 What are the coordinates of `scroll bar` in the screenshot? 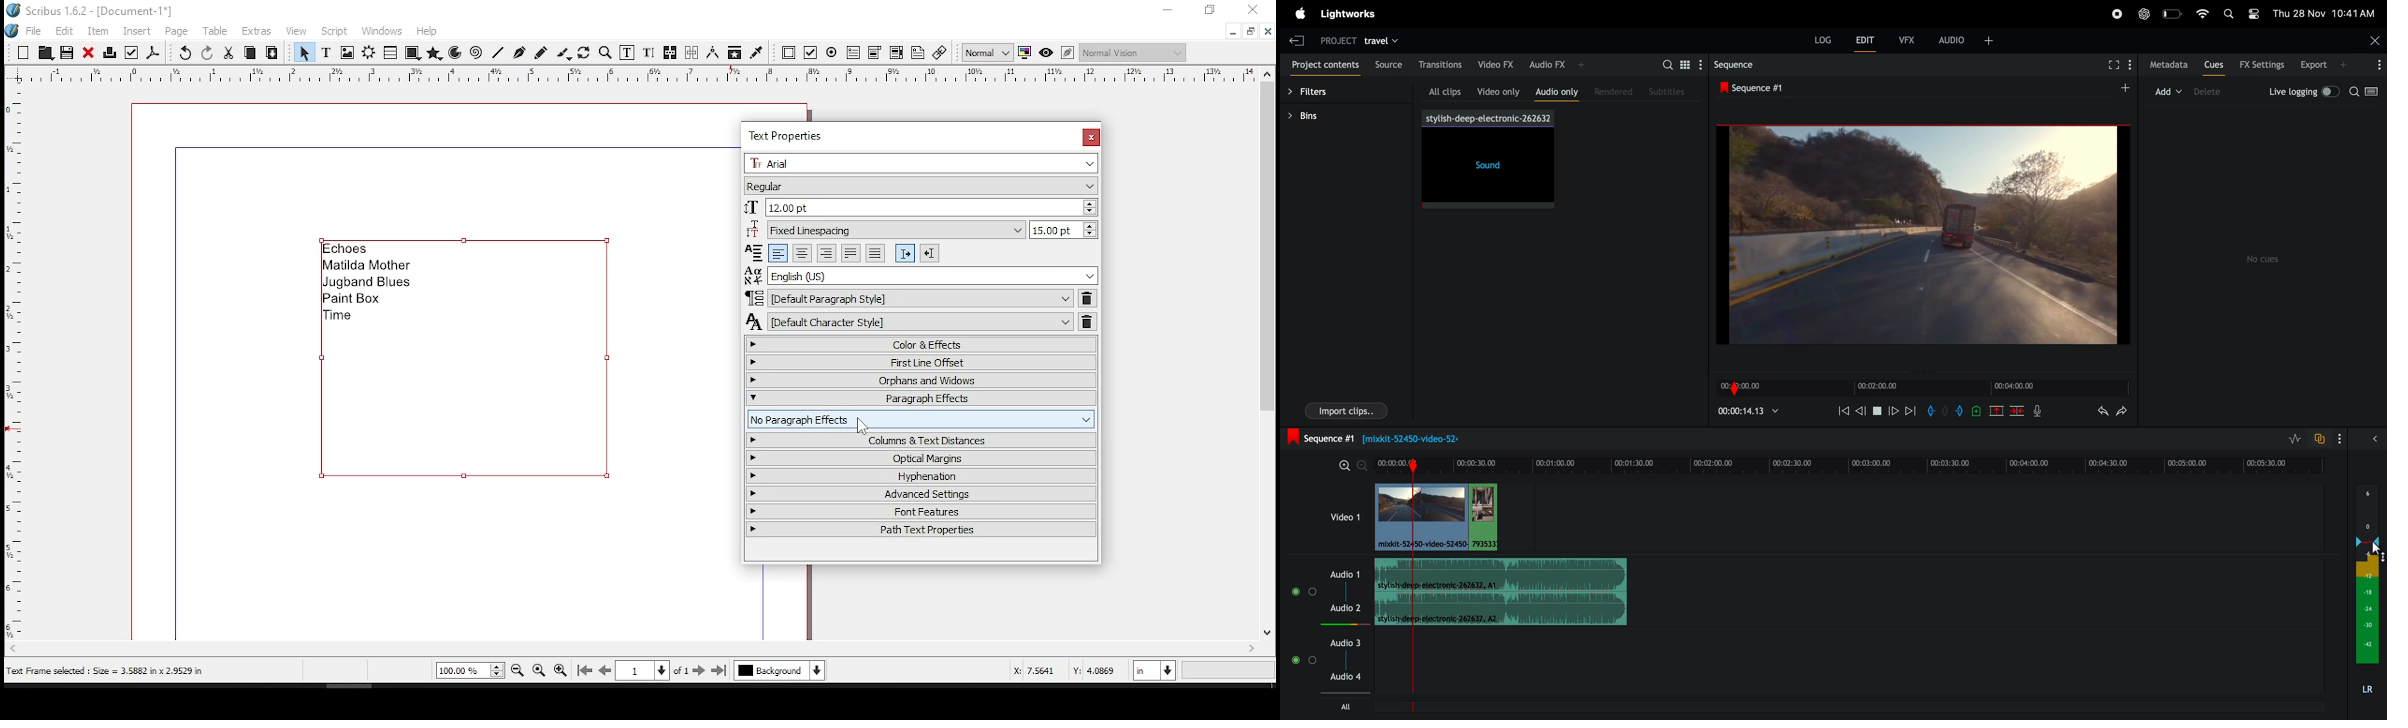 It's located at (627, 649).